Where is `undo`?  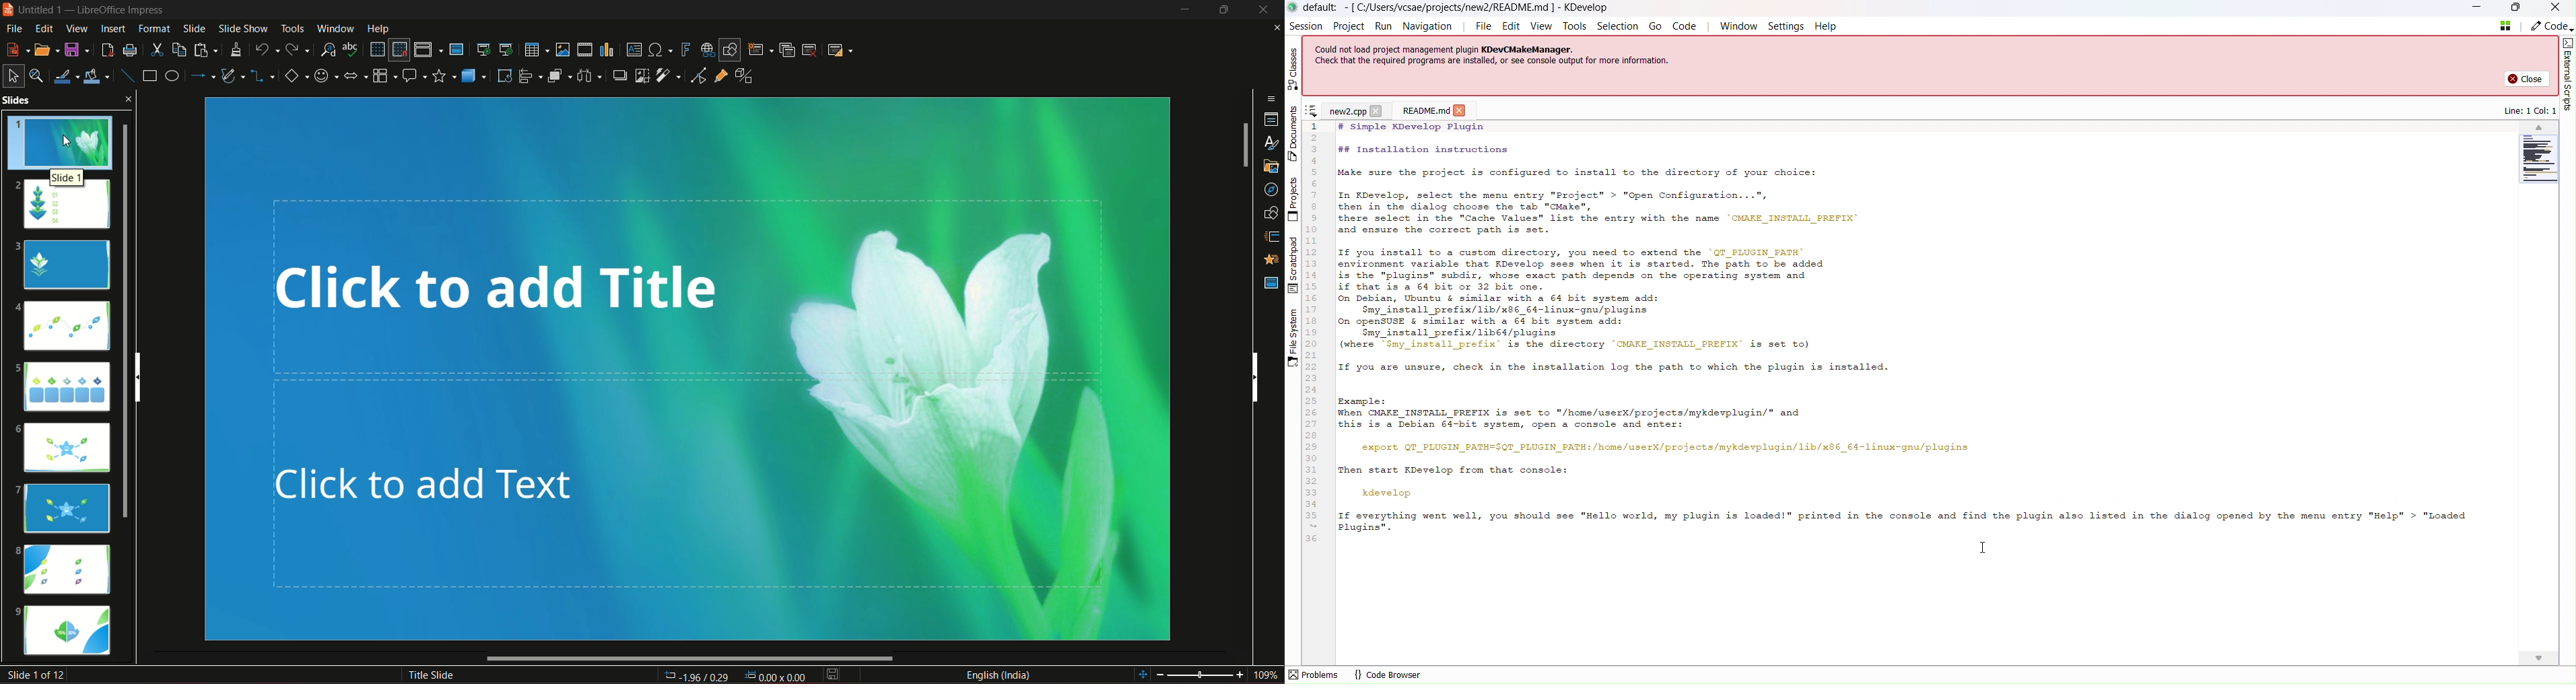
undo is located at coordinates (267, 48).